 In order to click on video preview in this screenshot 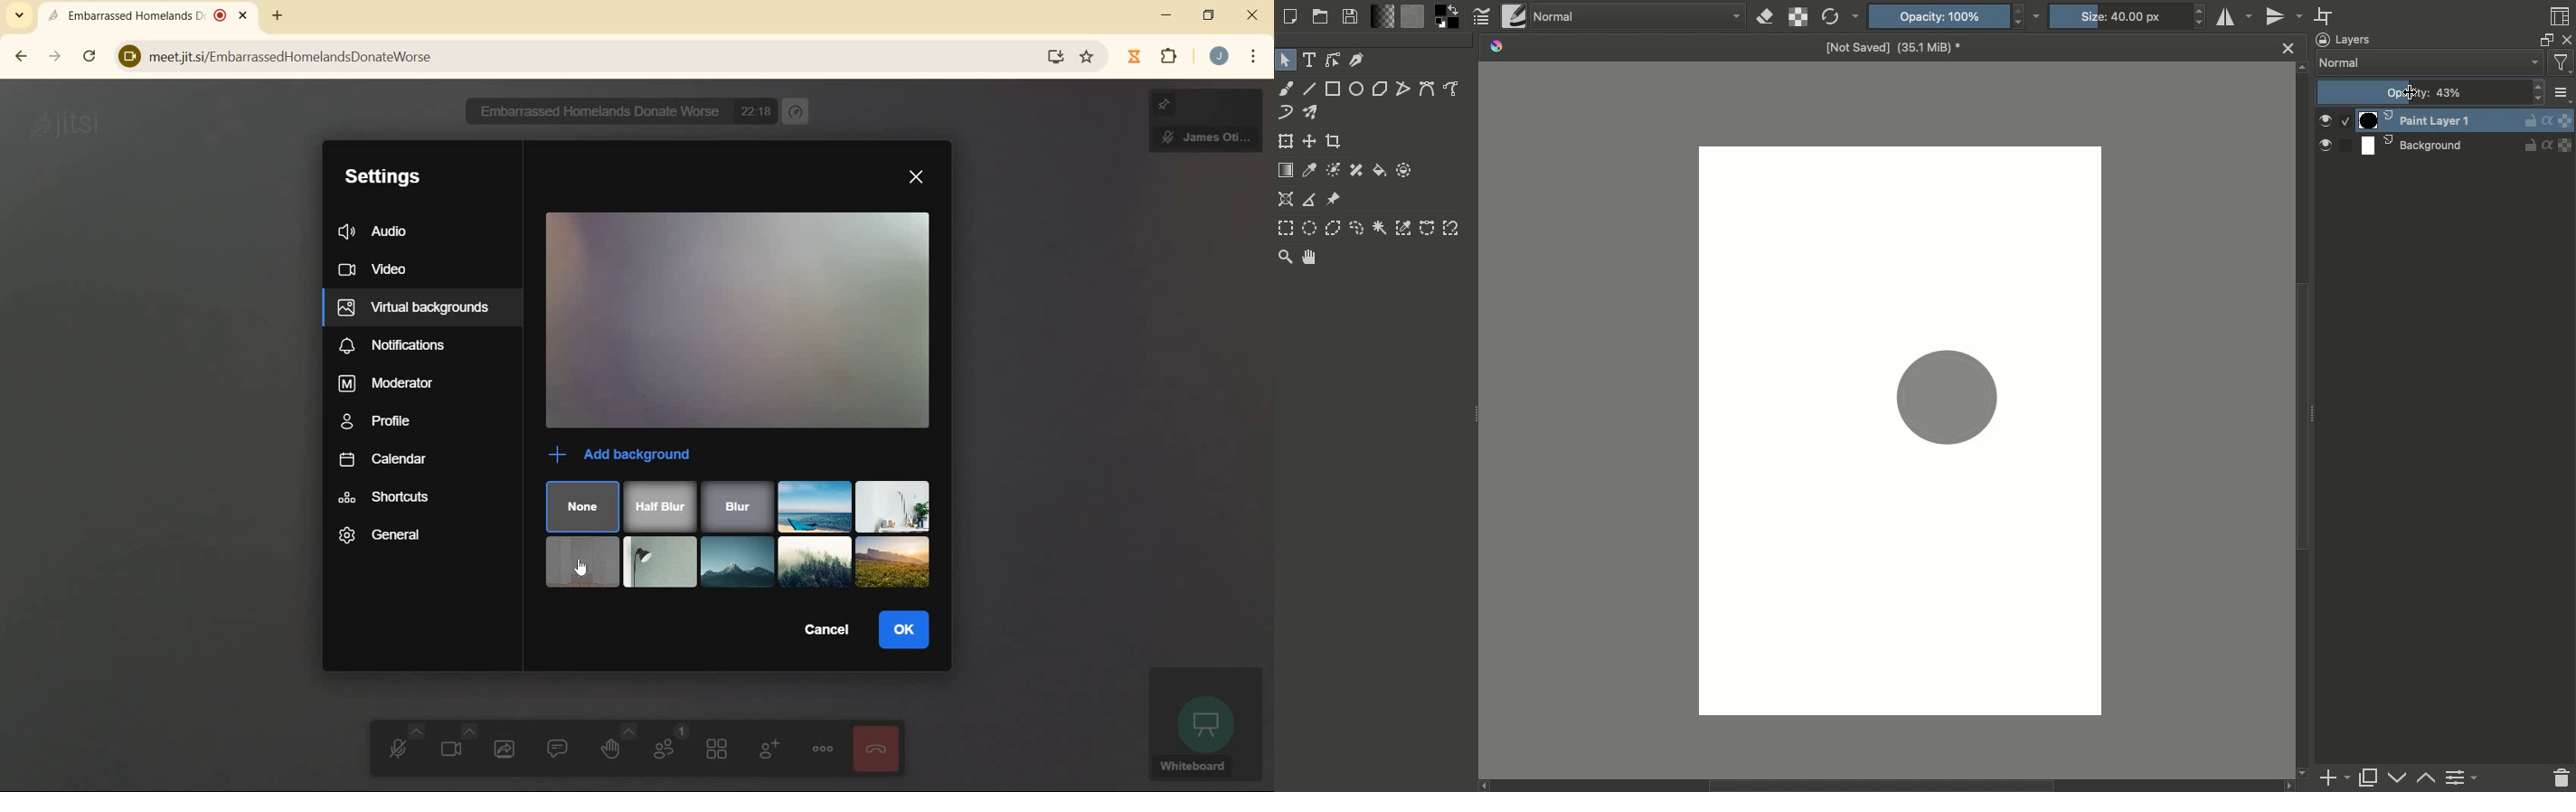, I will do `click(740, 319)`.